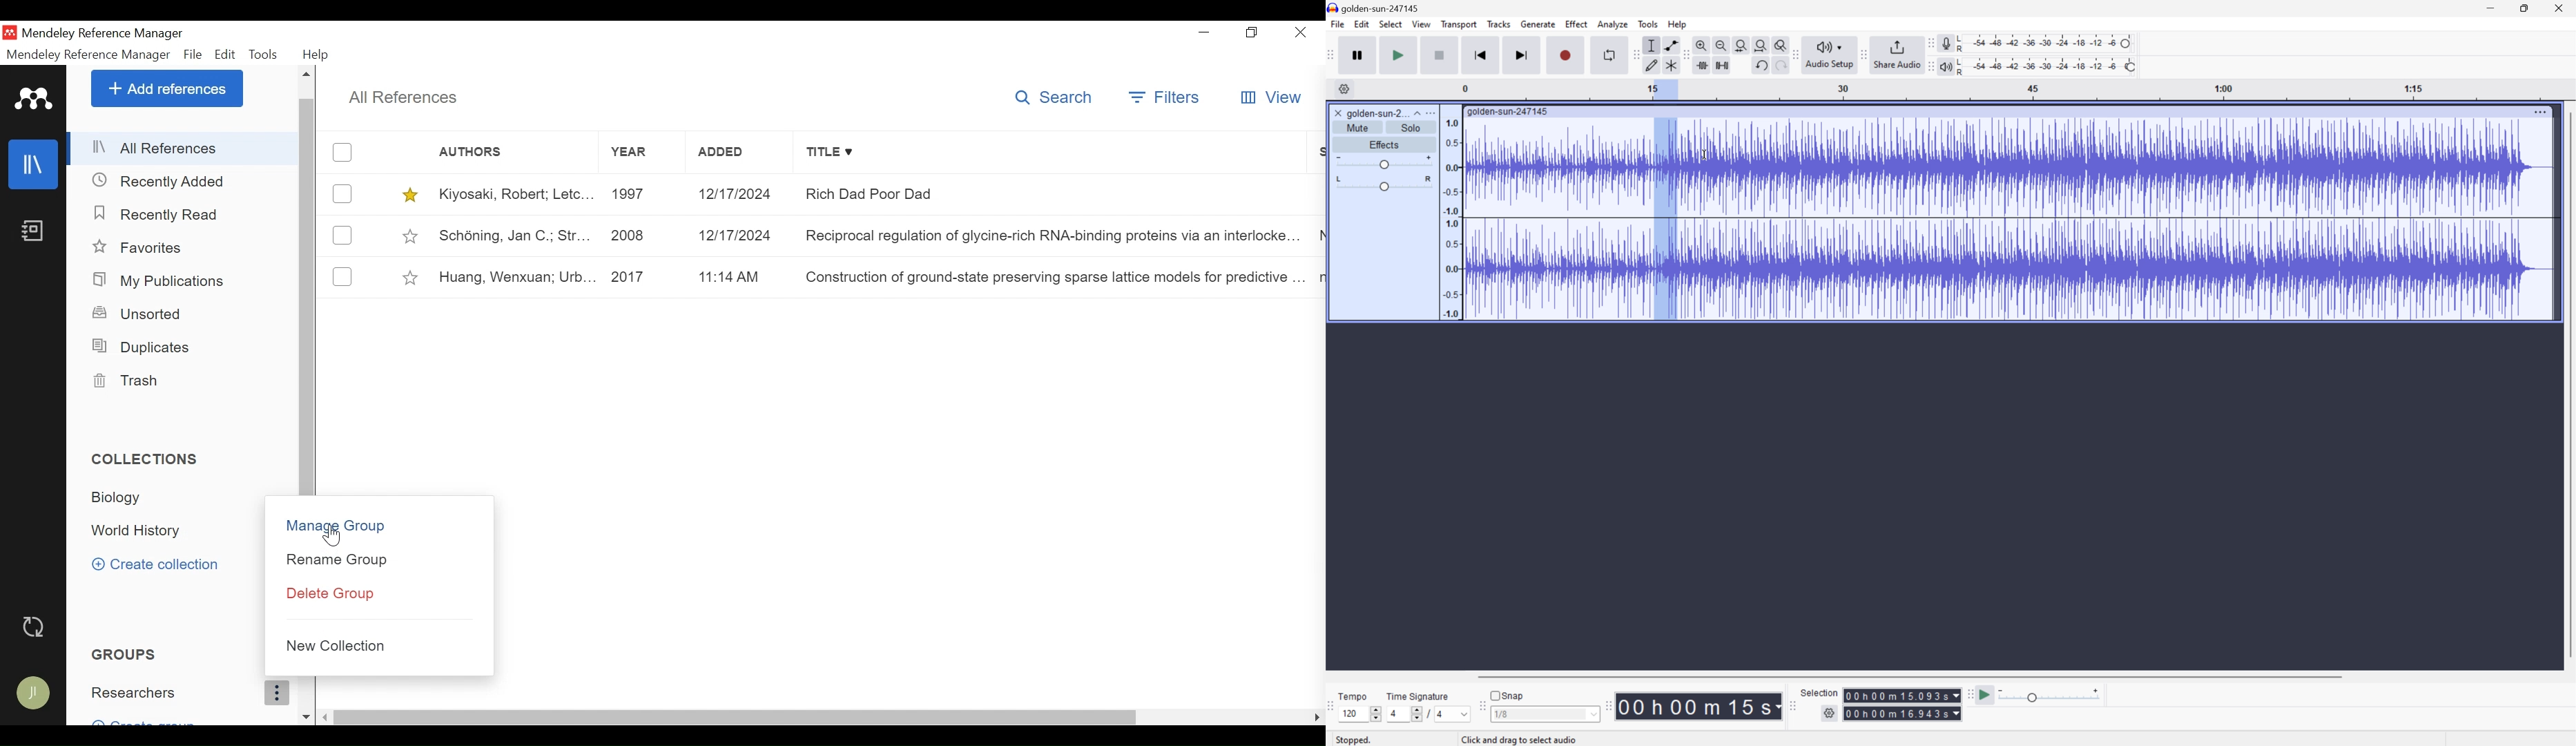 The image size is (2576, 756). Describe the element at coordinates (1653, 64) in the screenshot. I see `Draw style` at that location.